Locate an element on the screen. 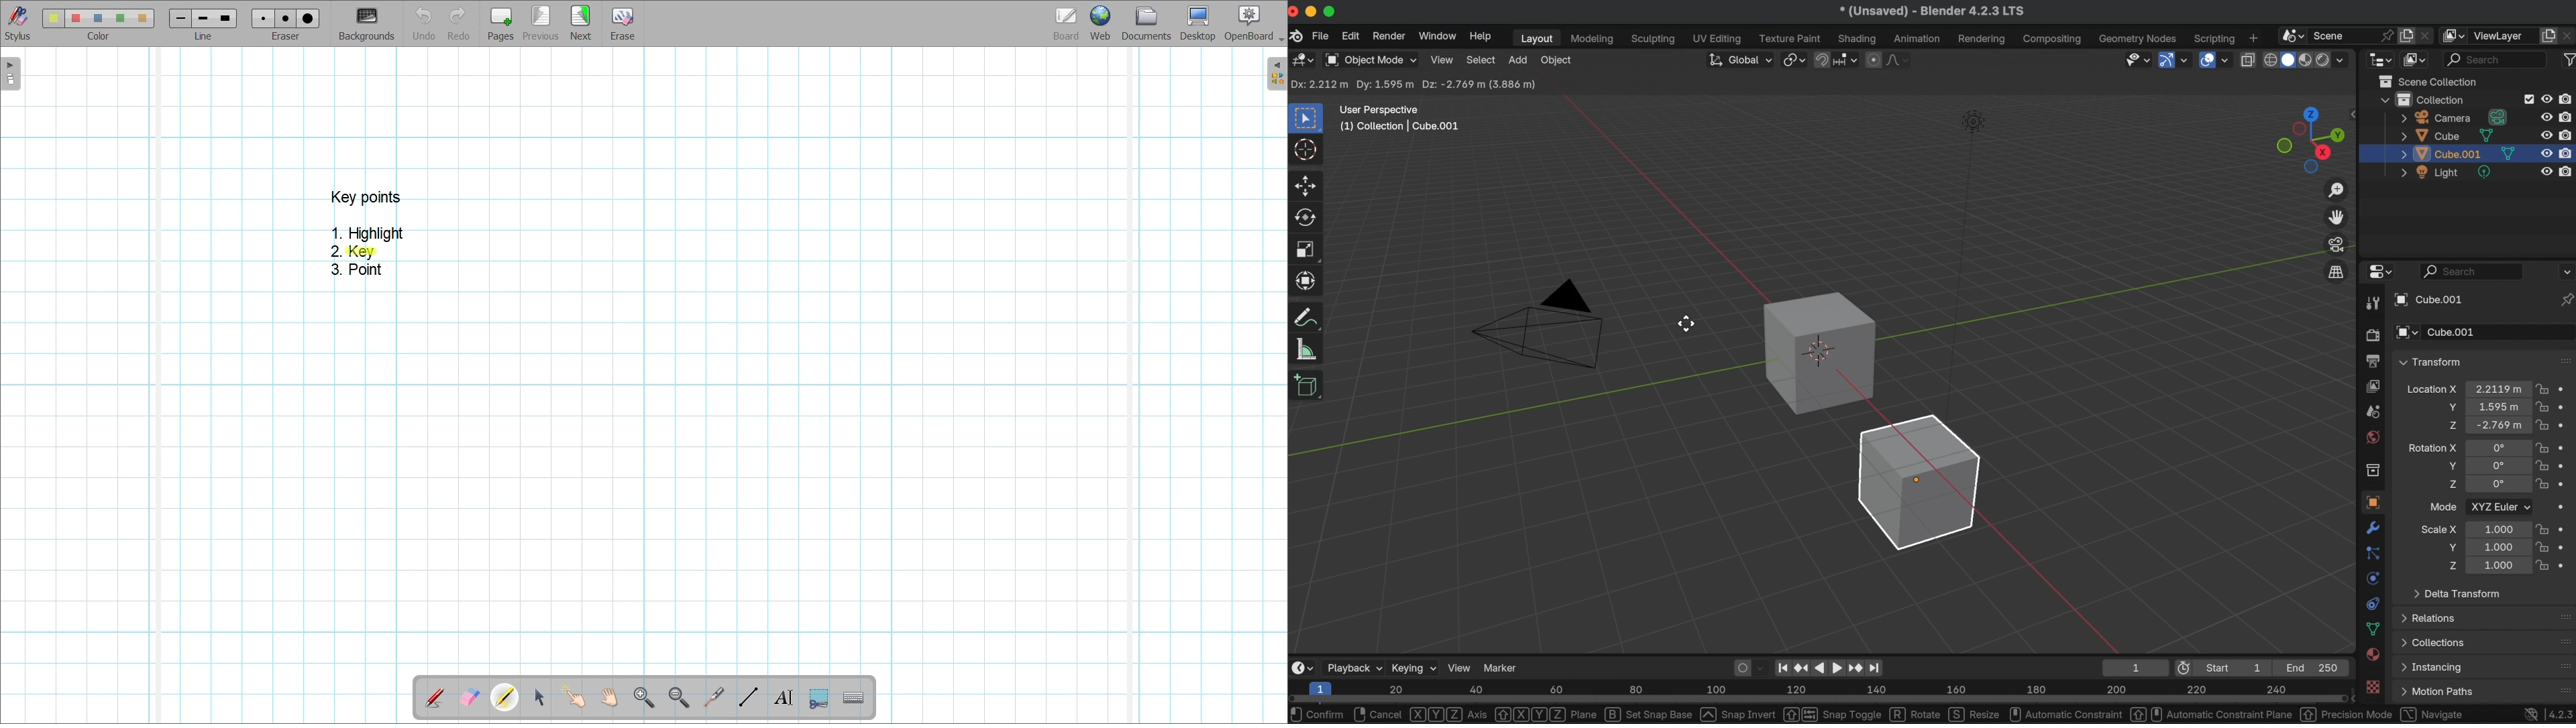 The width and height of the screenshot is (2576, 728). 1 is located at coordinates (2133, 667).